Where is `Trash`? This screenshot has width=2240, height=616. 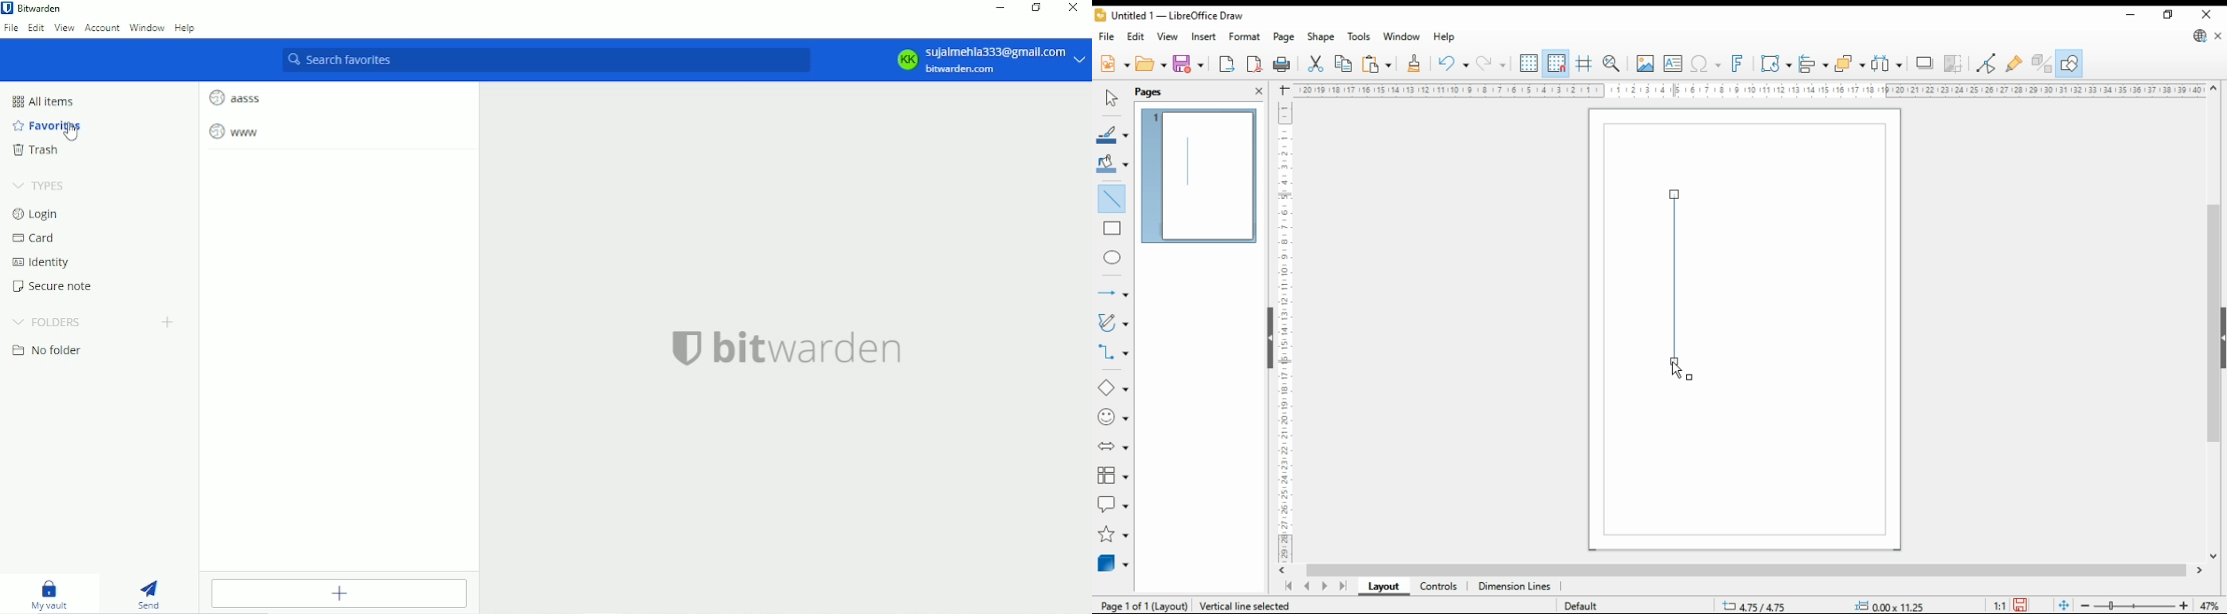
Trash is located at coordinates (37, 151).